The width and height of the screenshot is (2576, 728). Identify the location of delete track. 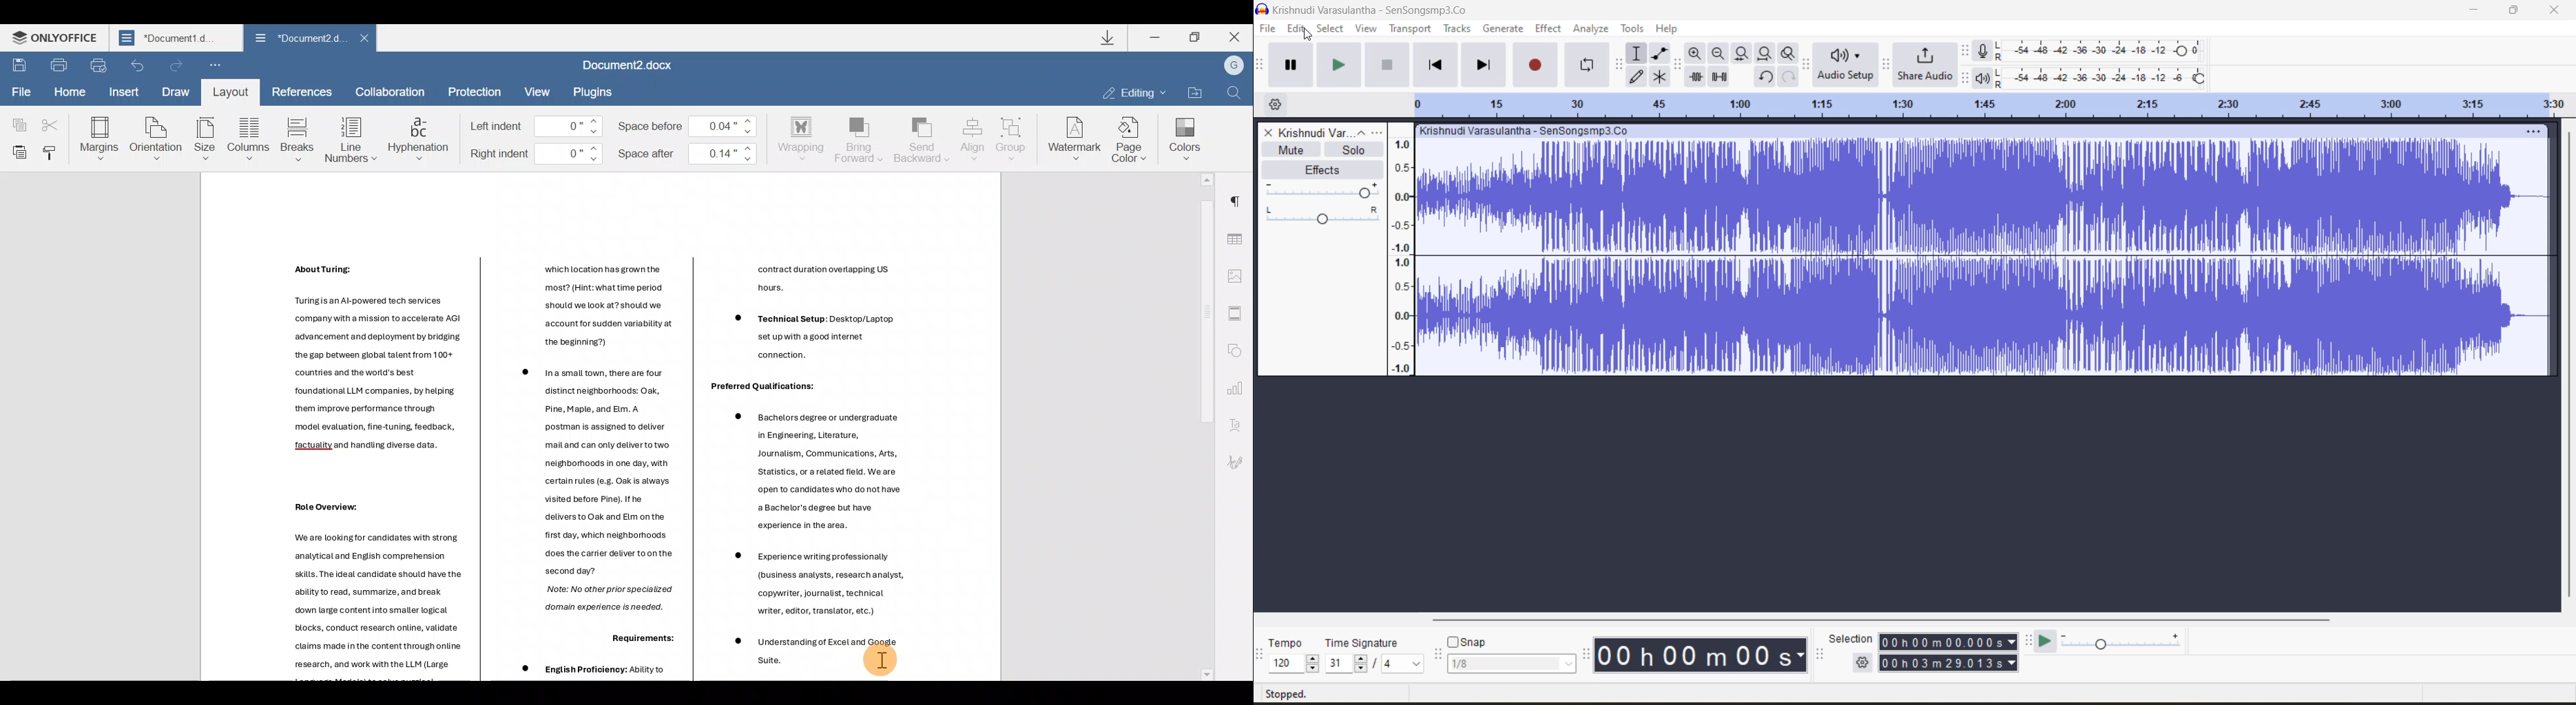
(1270, 132).